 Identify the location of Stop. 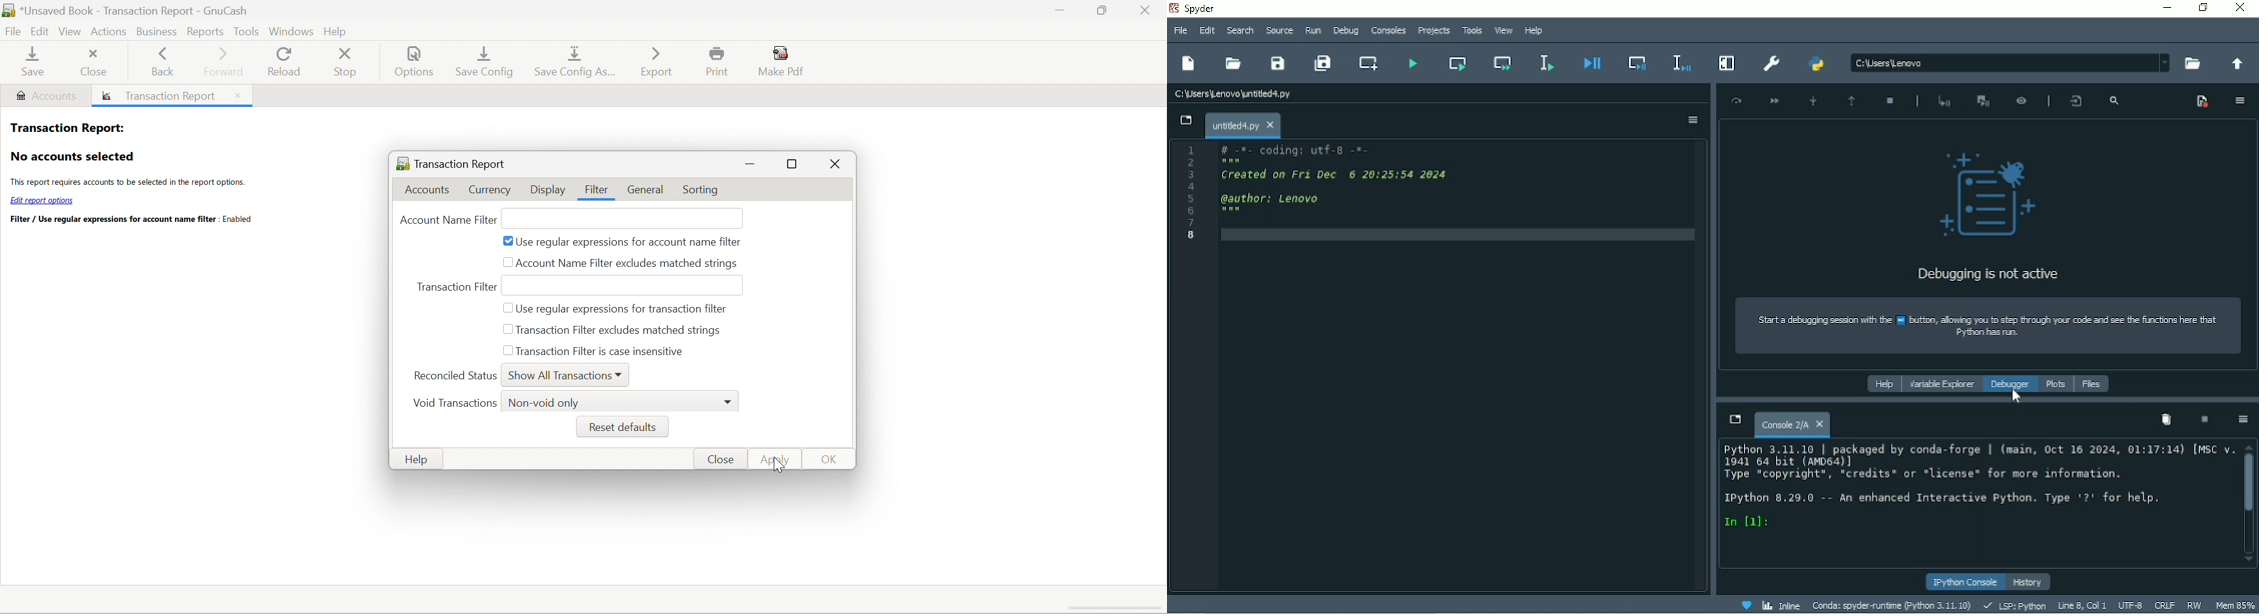
(348, 63).